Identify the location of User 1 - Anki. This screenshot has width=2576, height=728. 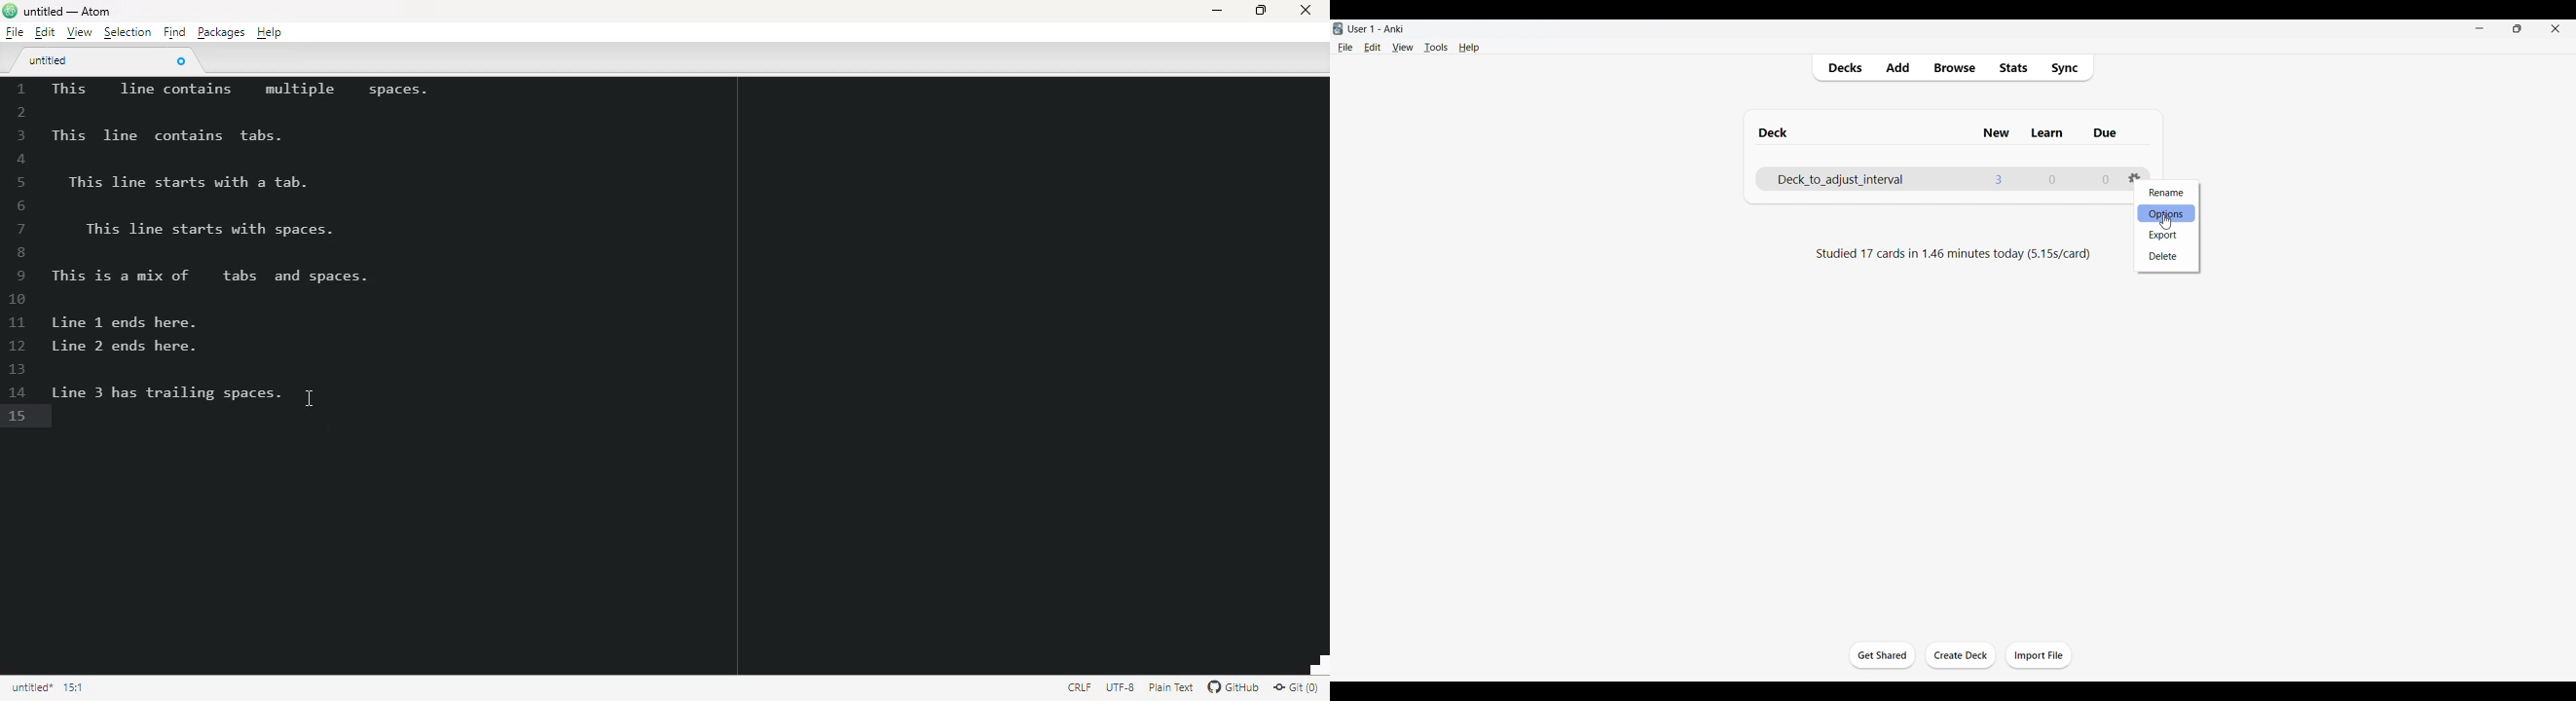
(1377, 29).